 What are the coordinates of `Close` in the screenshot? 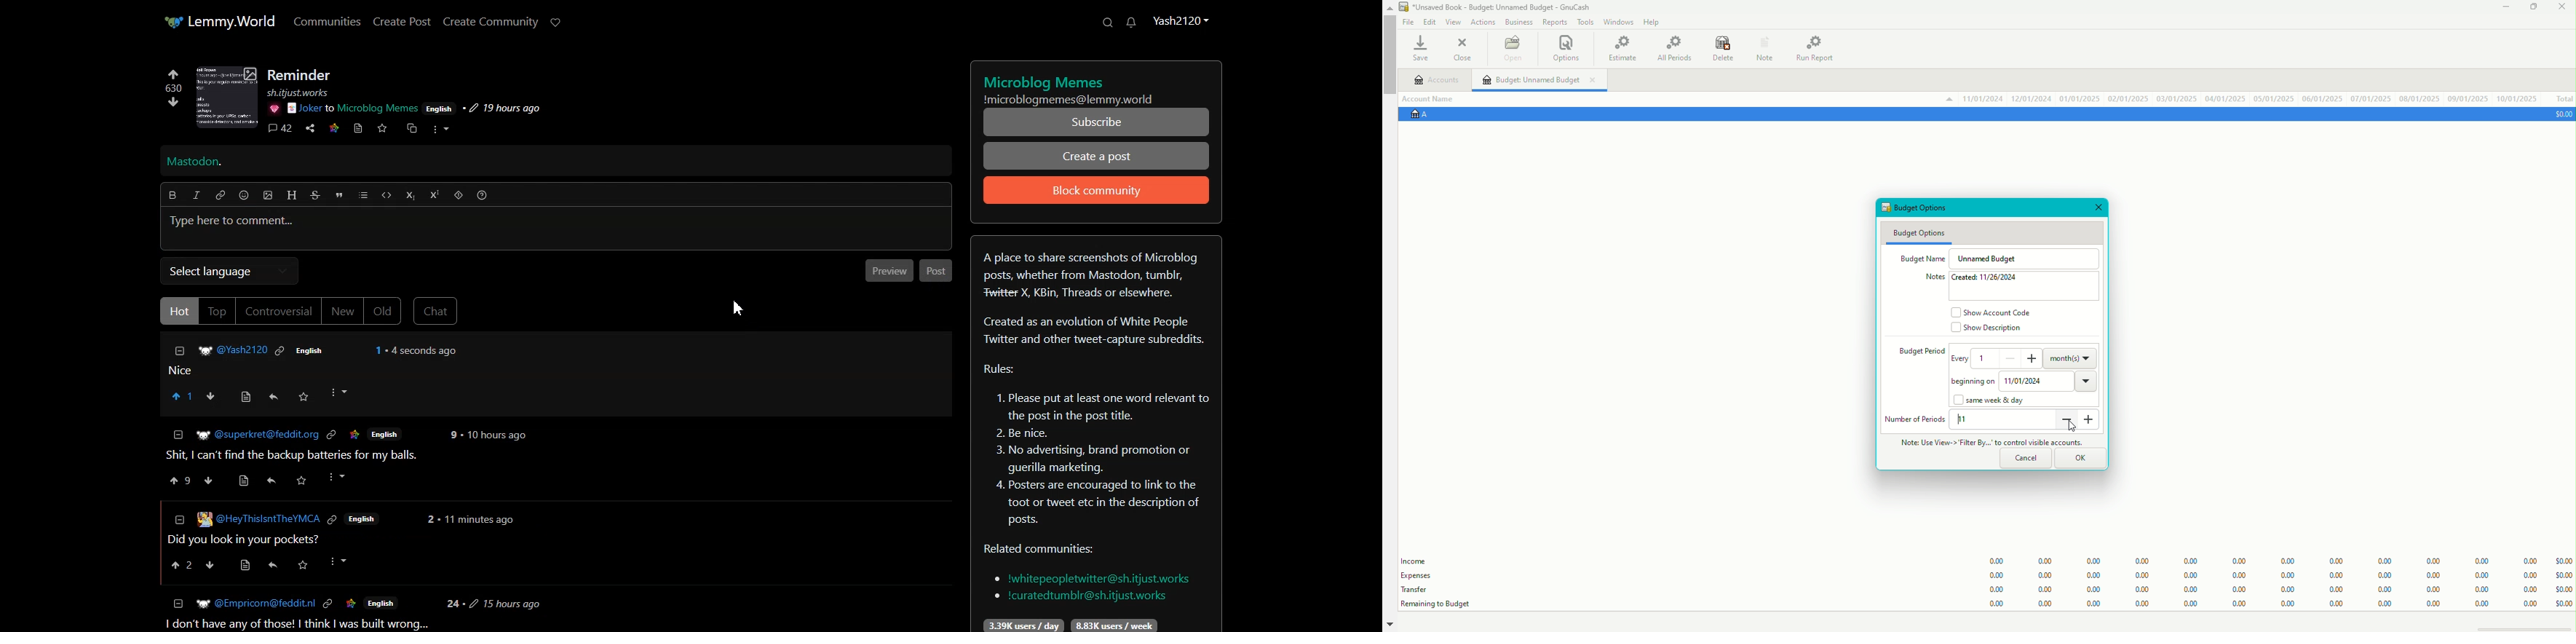 It's located at (2561, 8).